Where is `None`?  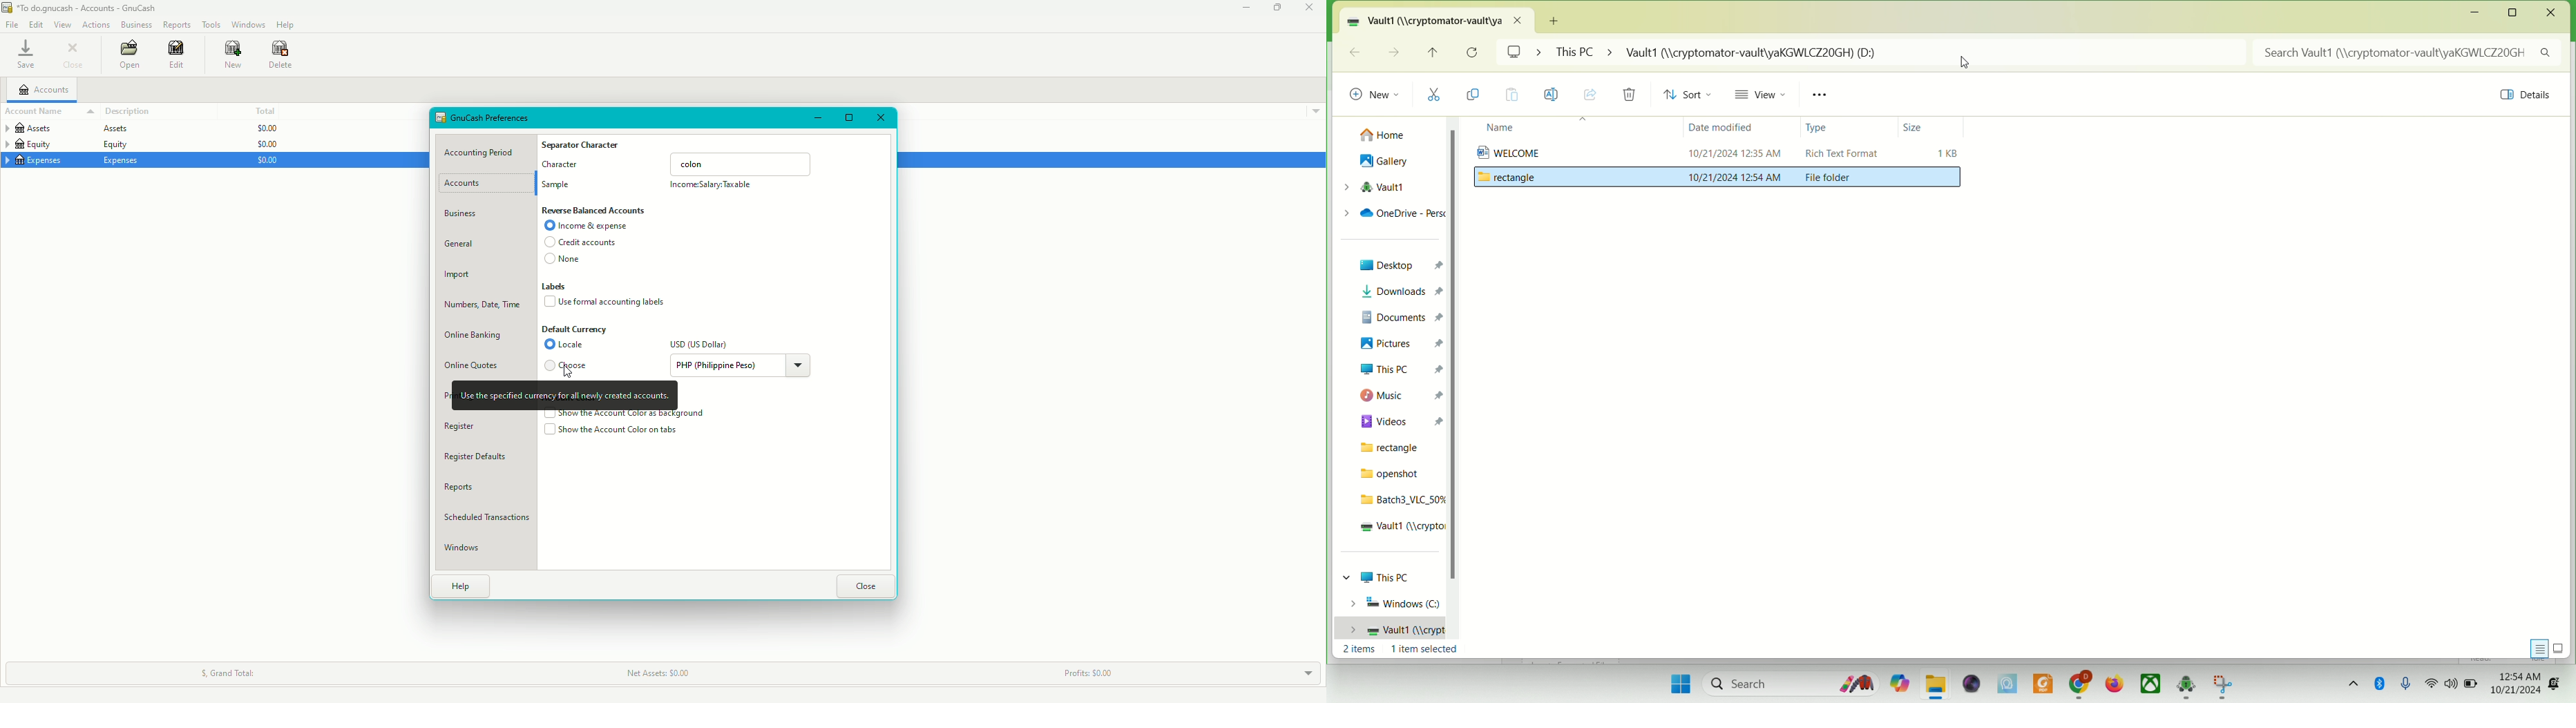
None is located at coordinates (564, 261).